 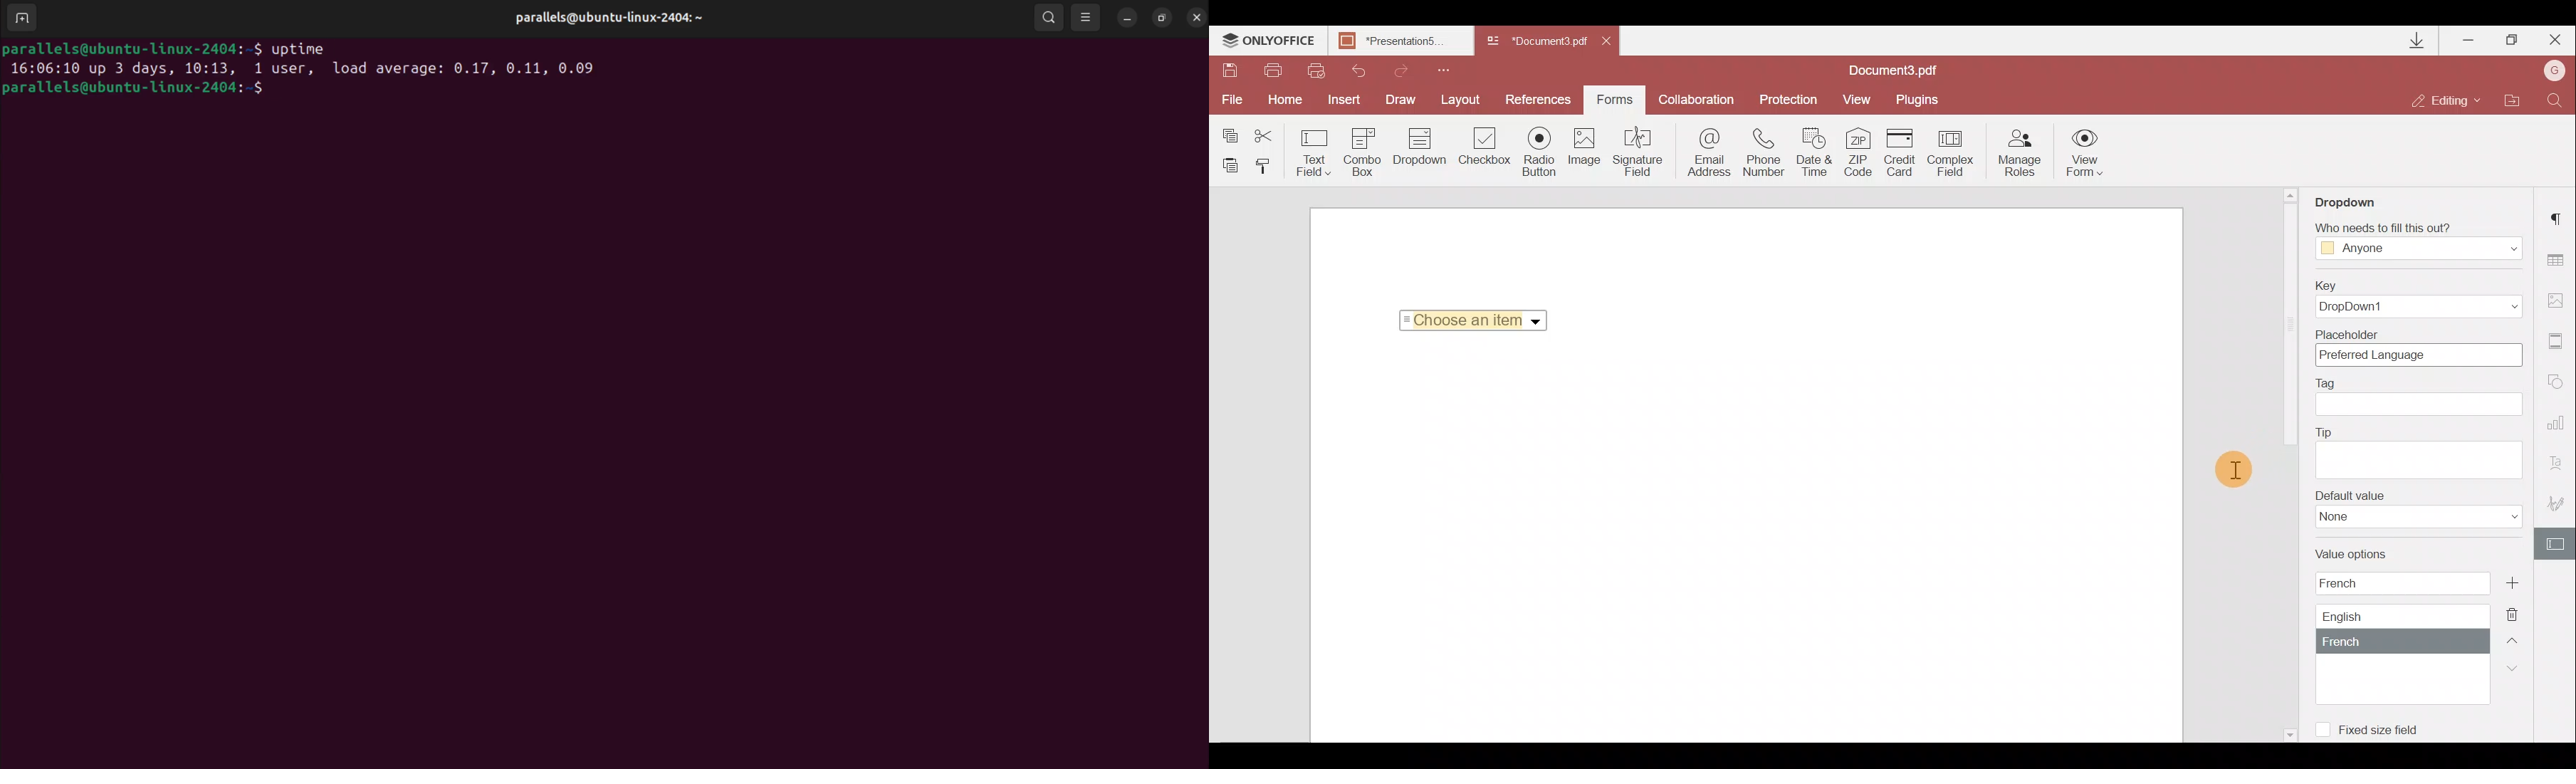 I want to click on Dropdown, so click(x=2358, y=197).